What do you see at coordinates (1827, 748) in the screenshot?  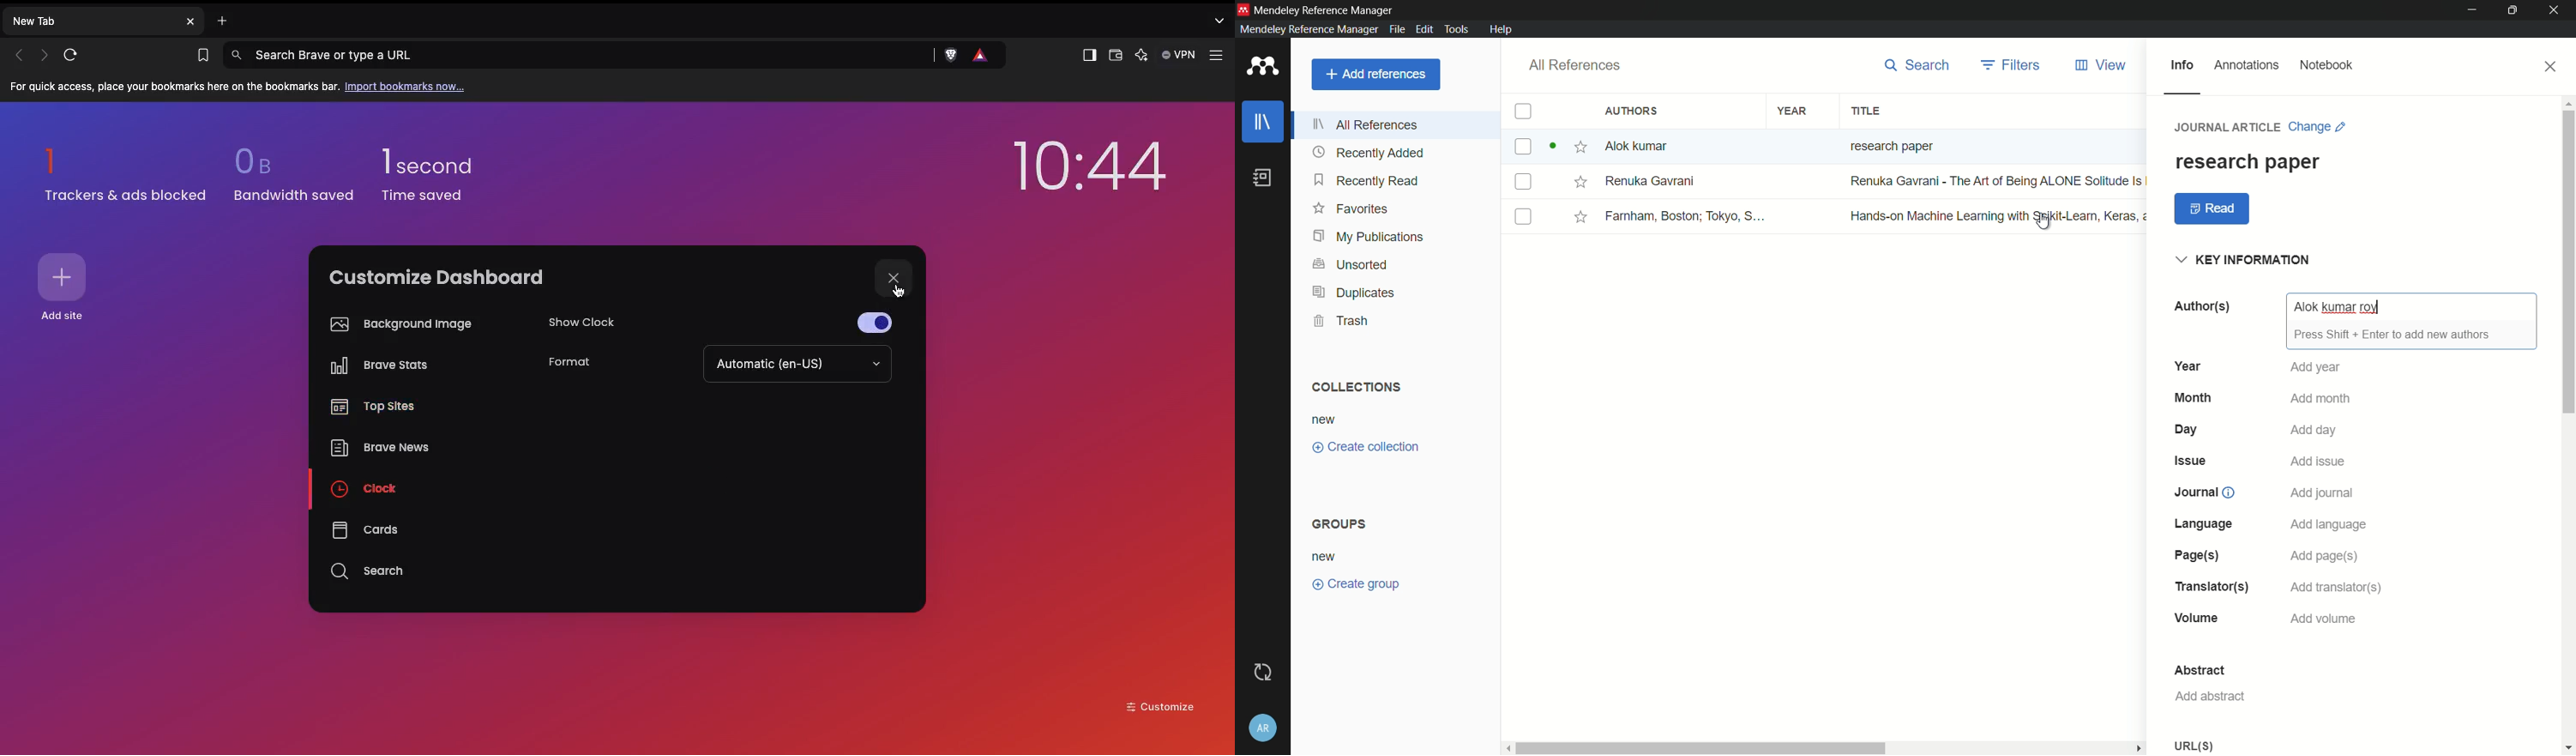 I see `horizontal scrollbar` at bounding box center [1827, 748].